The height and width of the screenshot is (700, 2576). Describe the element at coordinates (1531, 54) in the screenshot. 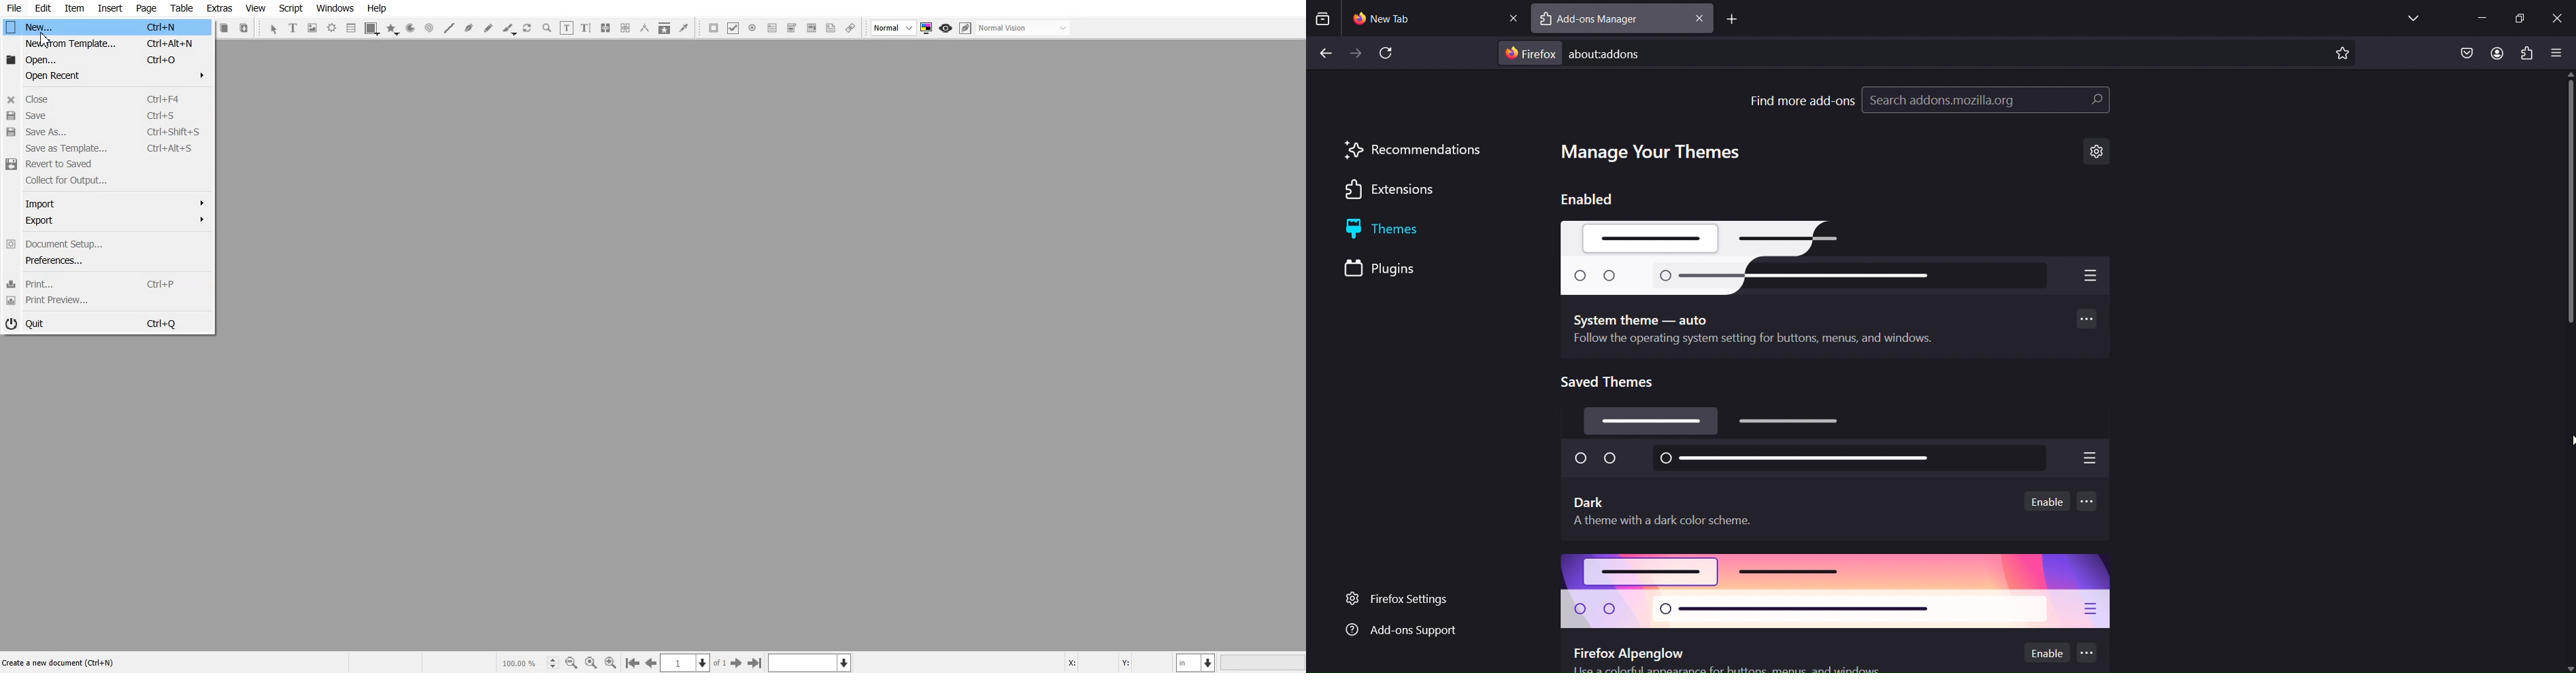

I see `firefox` at that location.